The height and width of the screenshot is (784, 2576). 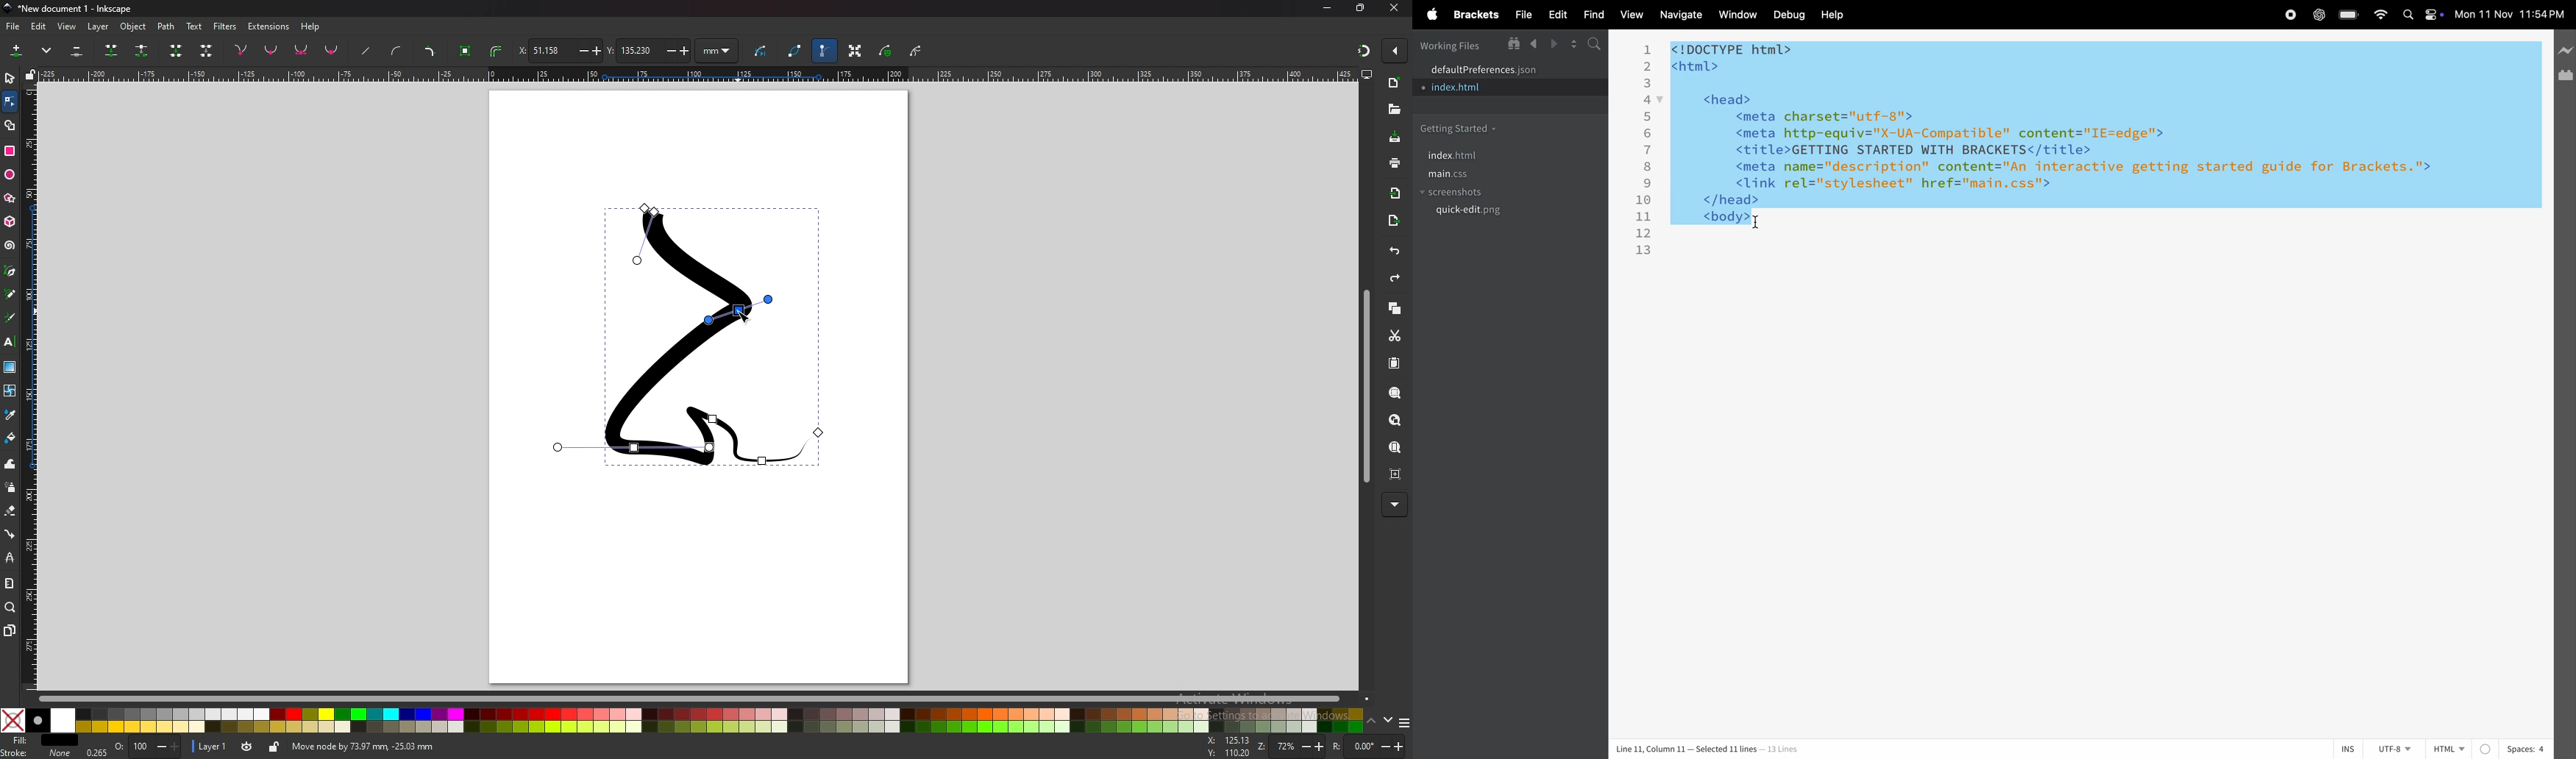 I want to click on save, so click(x=1394, y=138).